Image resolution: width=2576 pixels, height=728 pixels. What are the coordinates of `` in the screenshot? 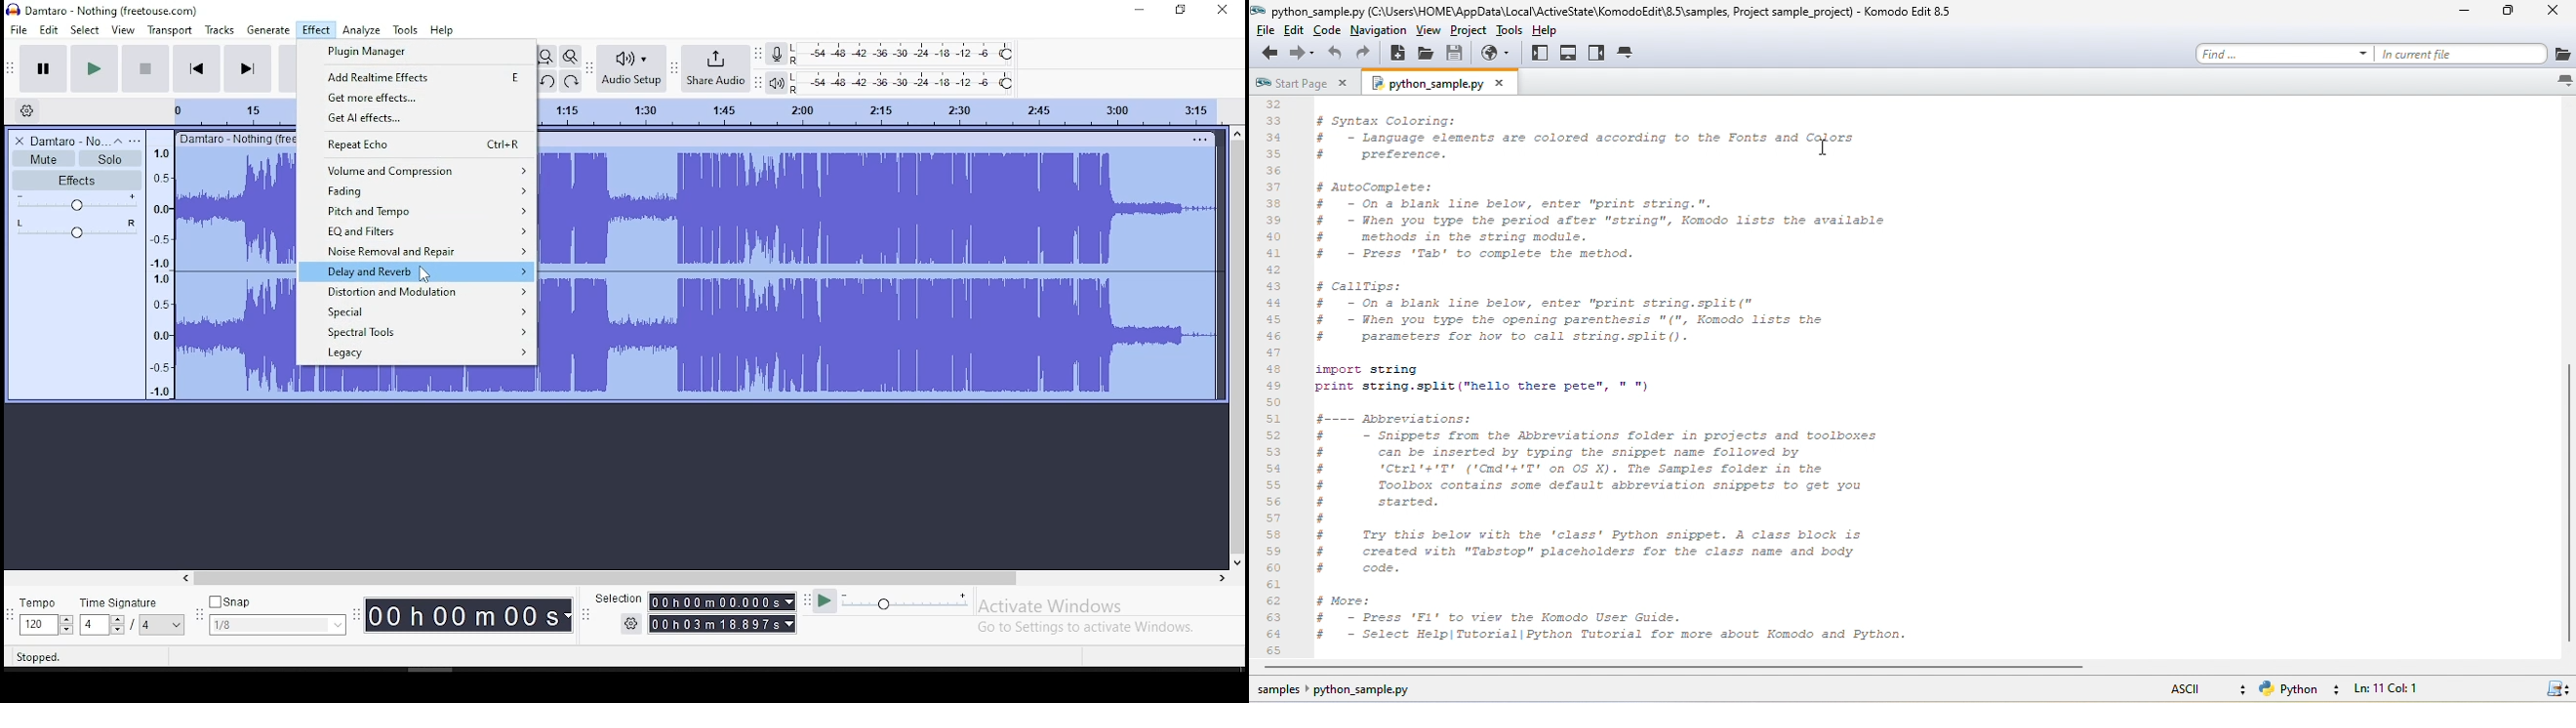 It's located at (354, 617).